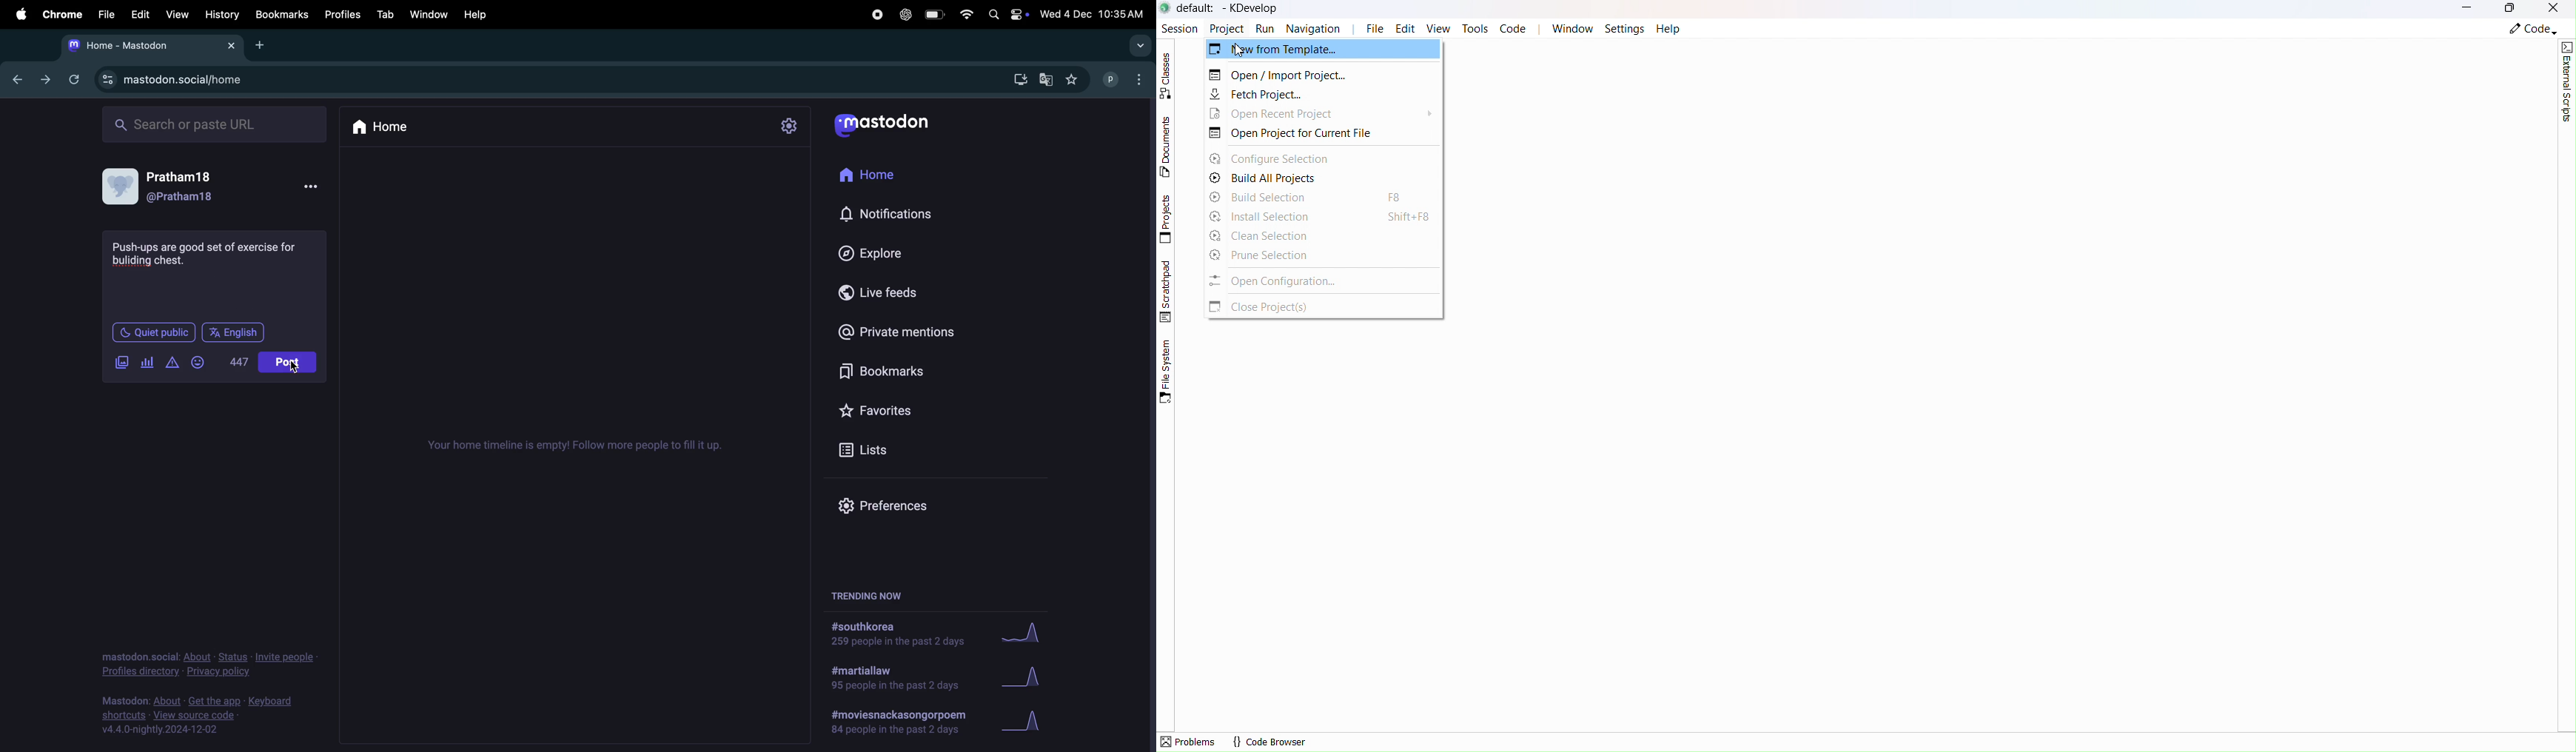  What do you see at coordinates (894, 722) in the screenshot?
I see `#movieandpoem` at bounding box center [894, 722].